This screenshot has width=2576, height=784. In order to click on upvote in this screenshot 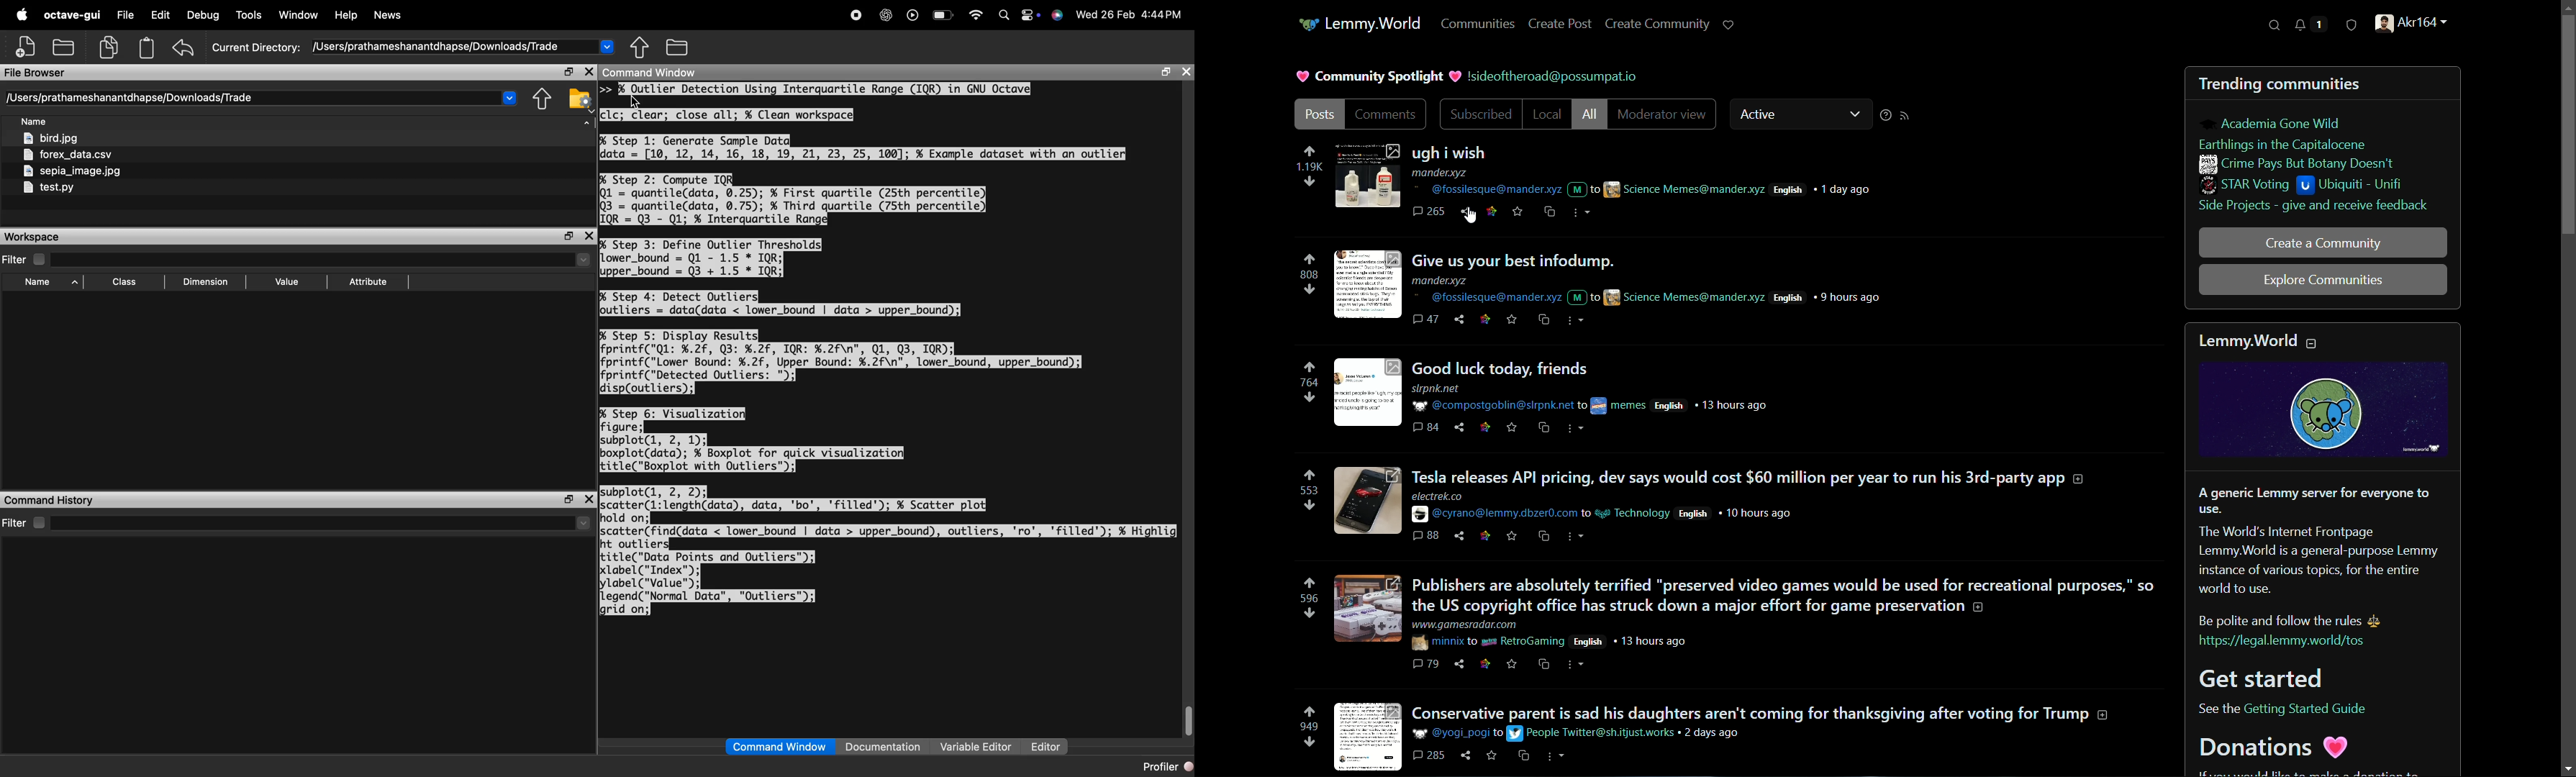, I will do `click(1309, 152)`.